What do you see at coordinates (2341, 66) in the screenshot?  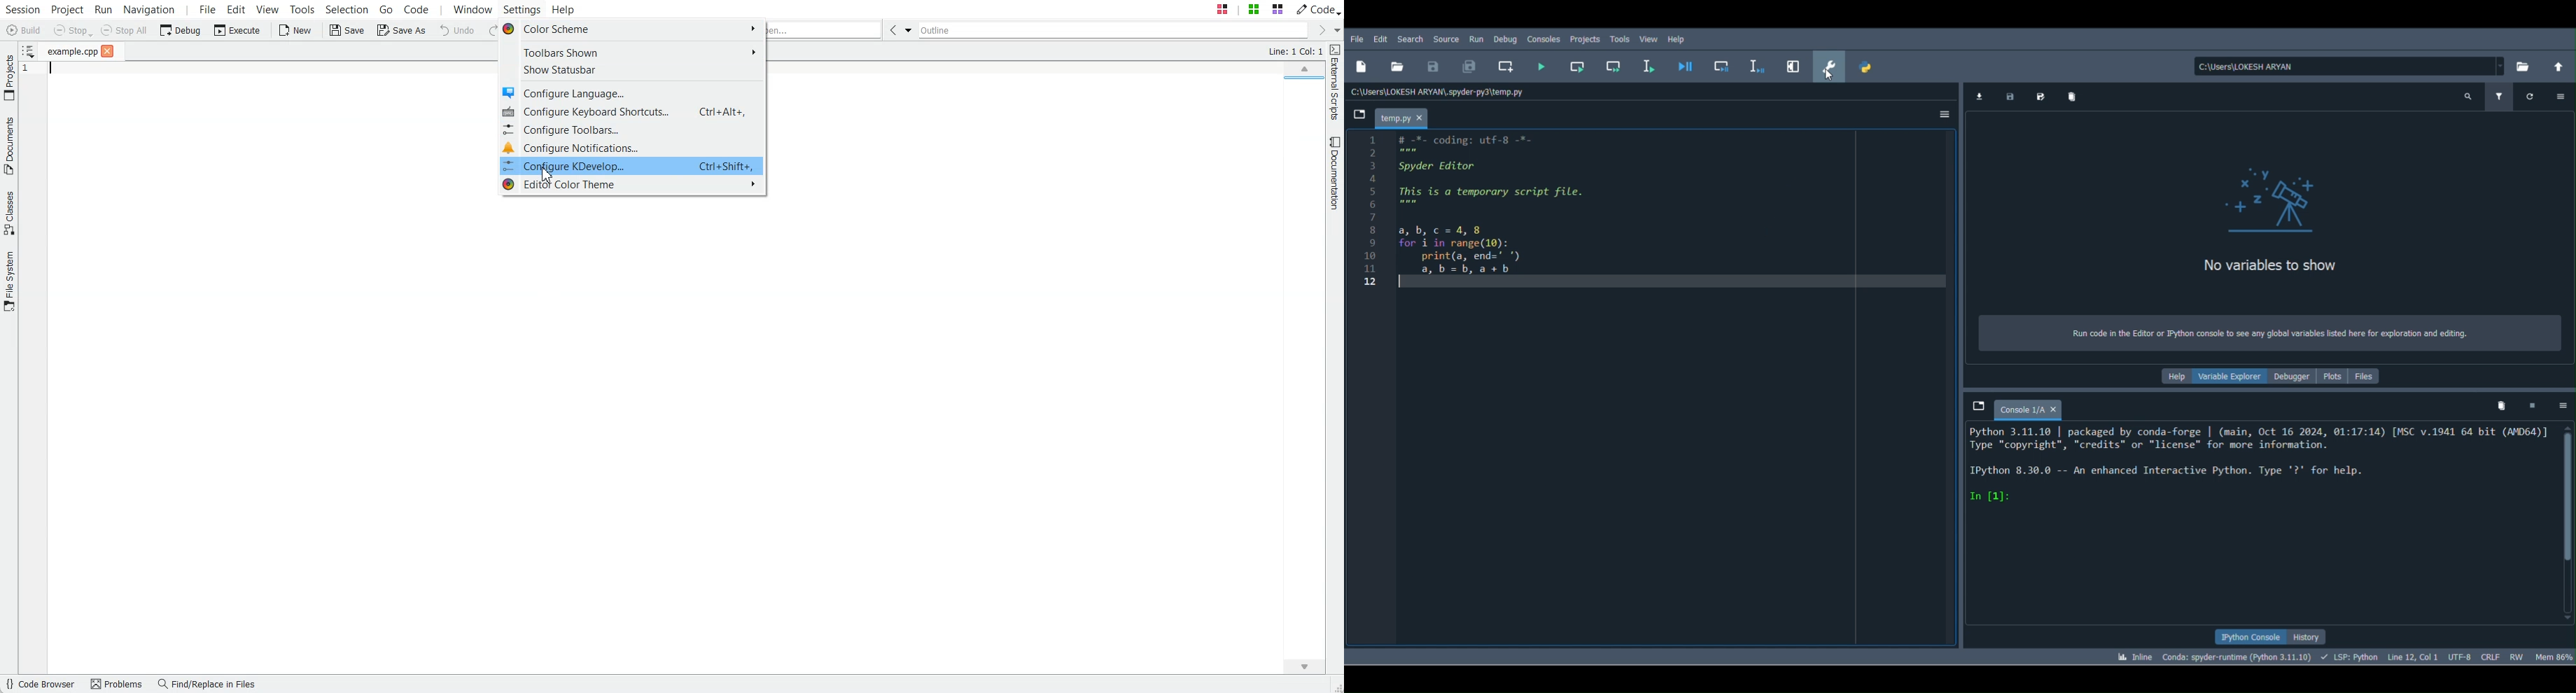 I see `File path` at bounding box center [2341, 66].